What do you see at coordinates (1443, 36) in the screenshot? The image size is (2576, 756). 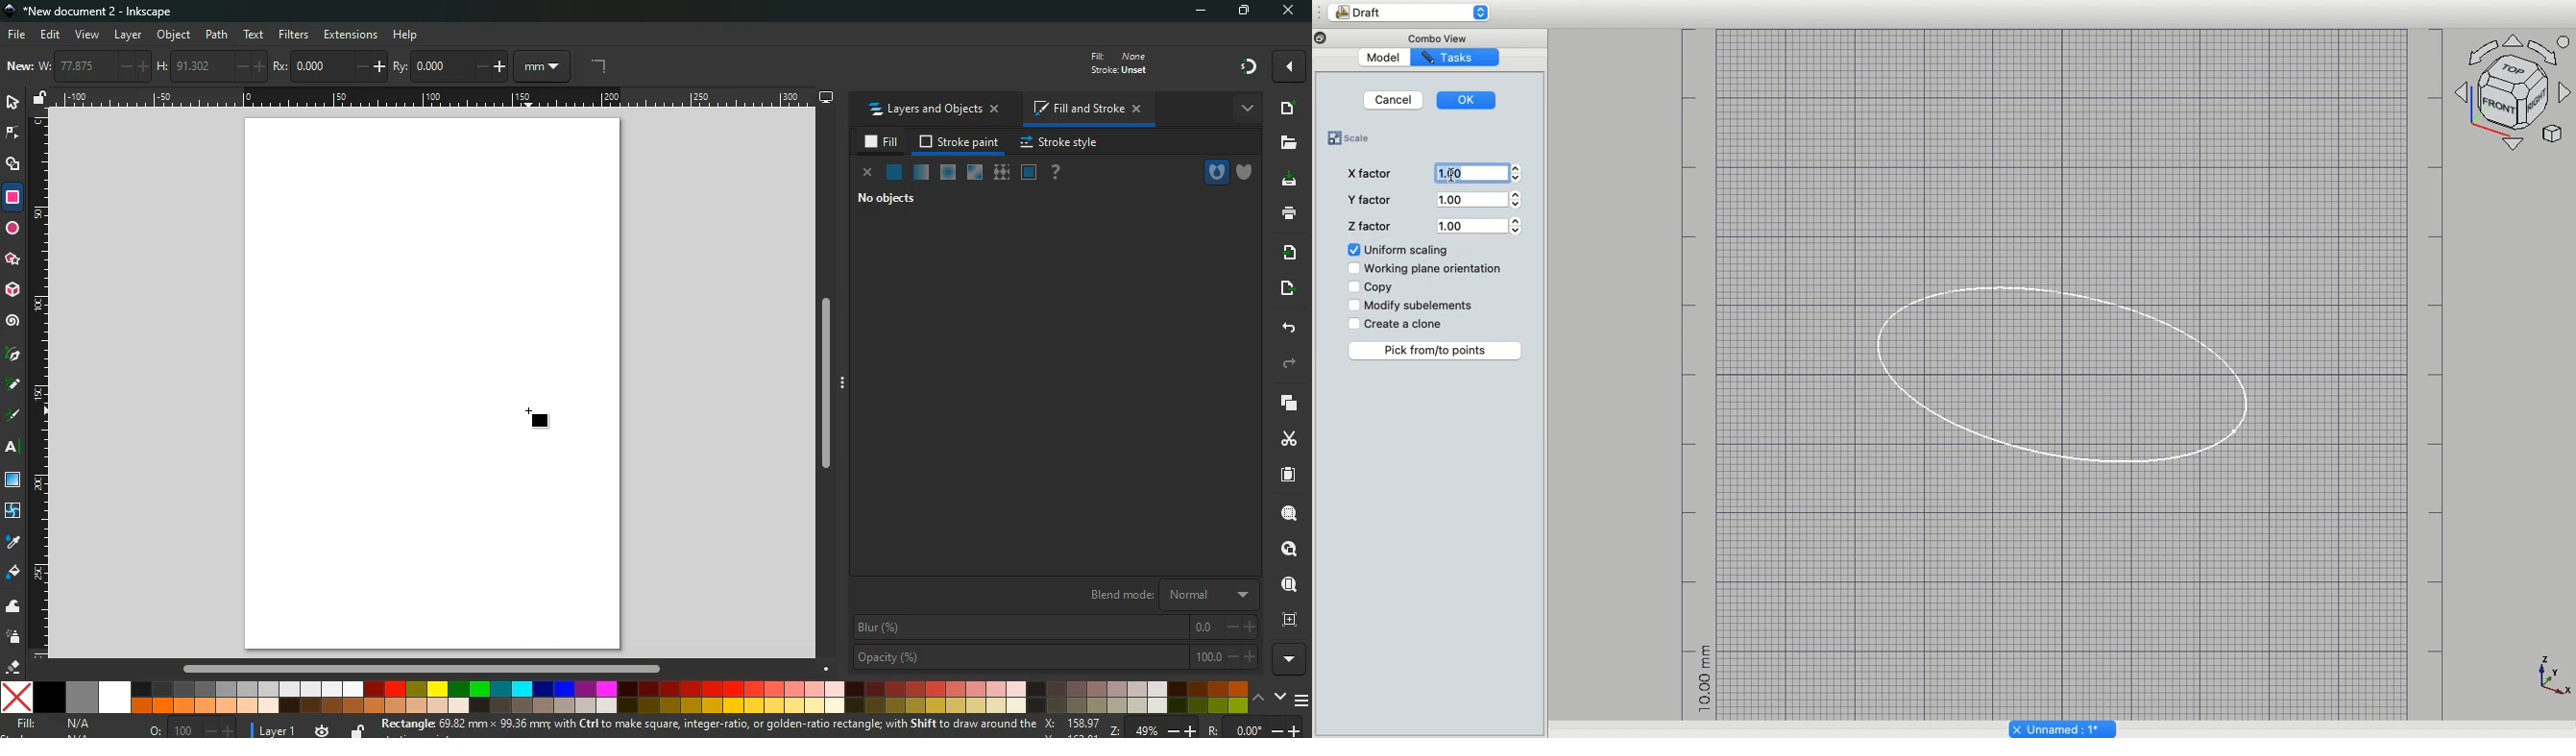 I see `Combo View` at bounding box center [1443, 36].